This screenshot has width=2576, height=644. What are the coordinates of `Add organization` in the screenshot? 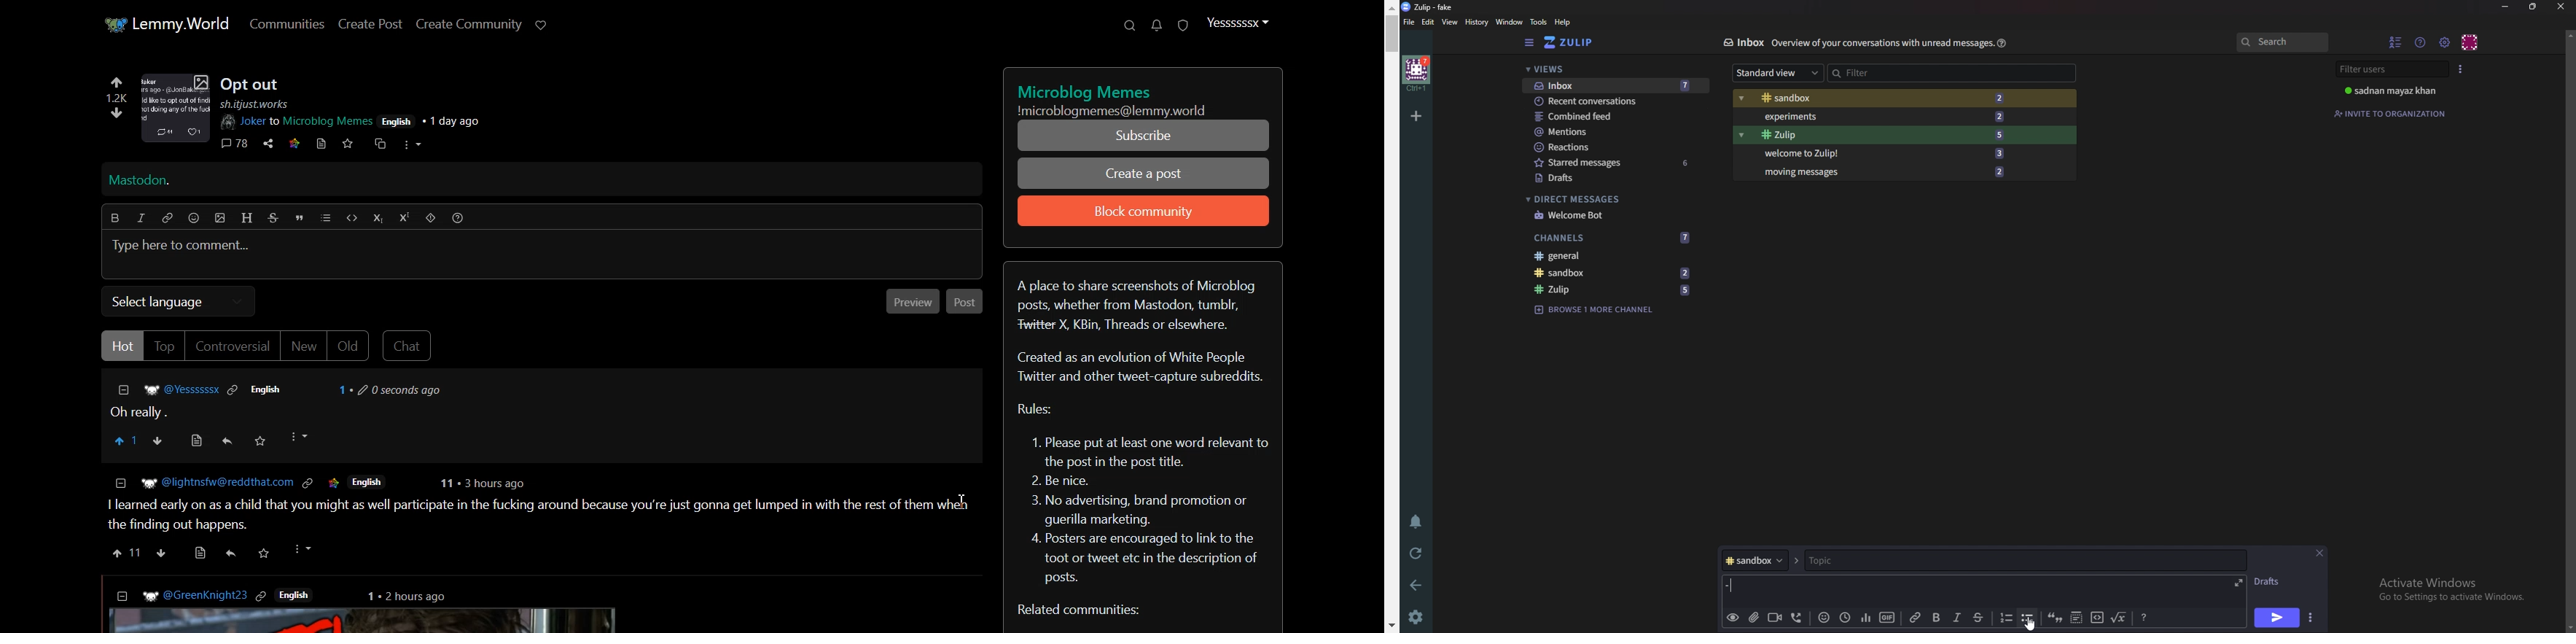 It's located at (1415, 115).